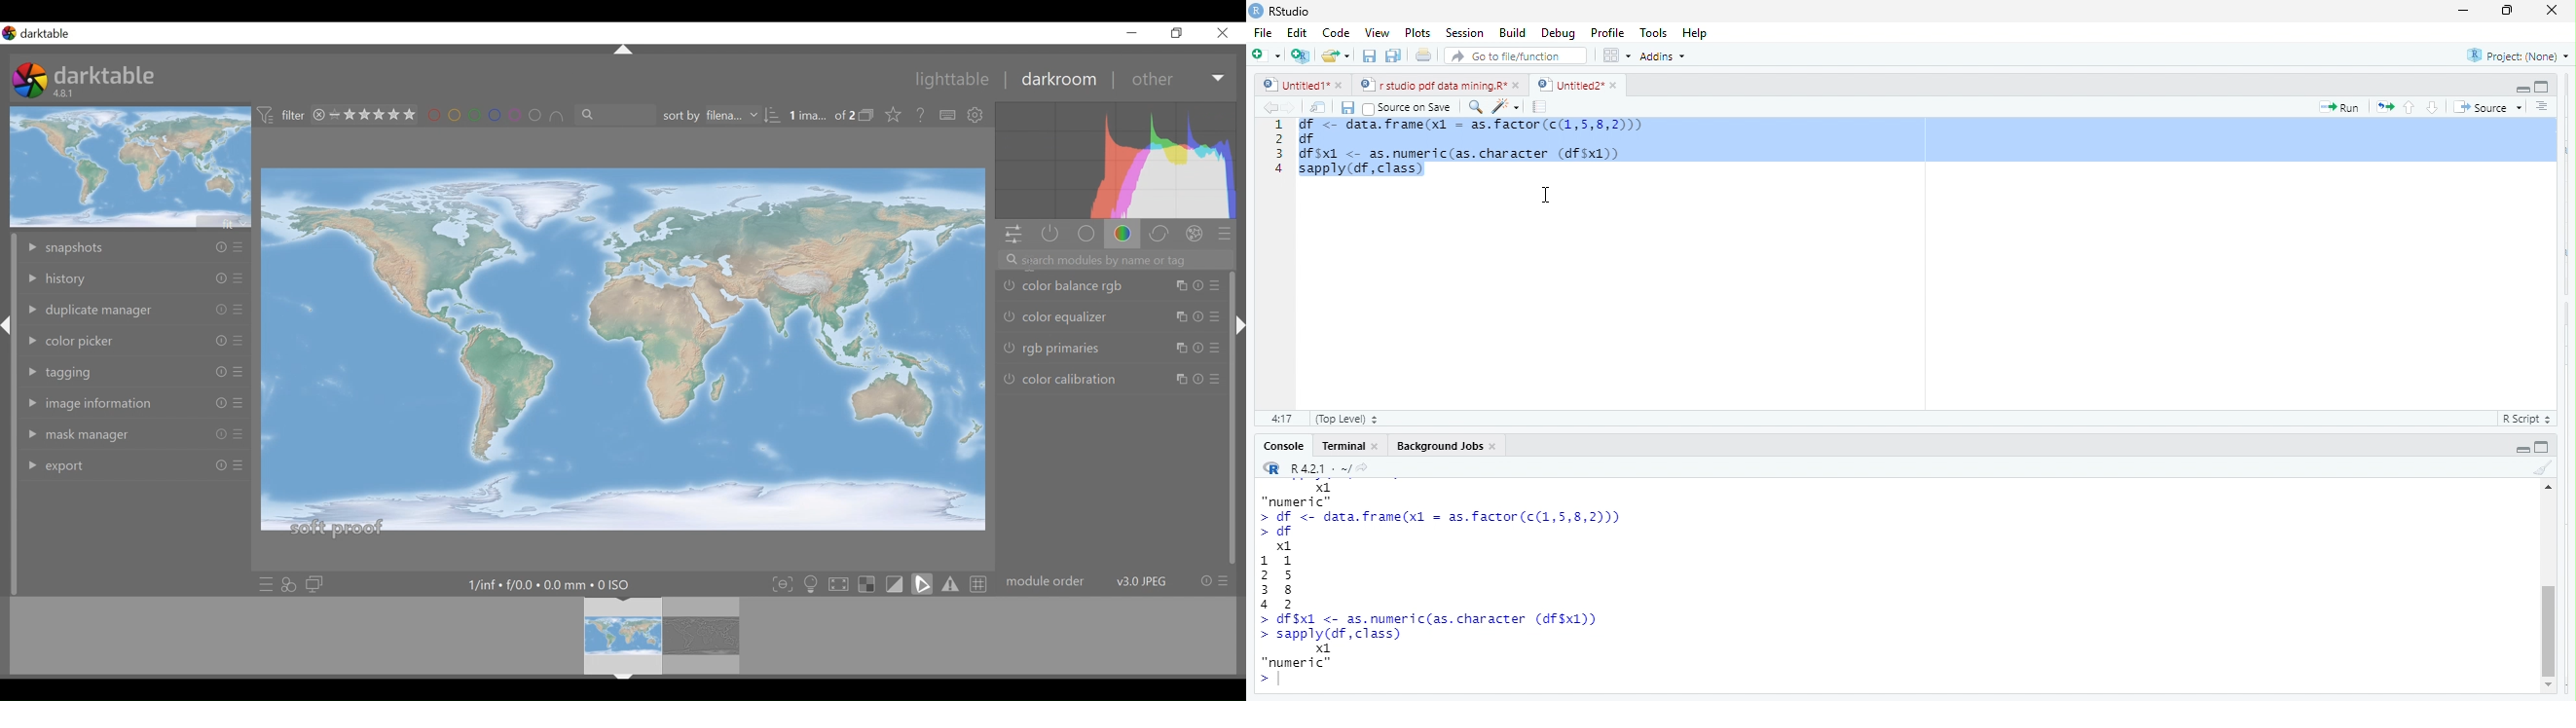 The width and height of the screenshot is (2576, 728). Describe the element at coordinates (2541, 469) in the screenshot. I see `clear console` at that location.